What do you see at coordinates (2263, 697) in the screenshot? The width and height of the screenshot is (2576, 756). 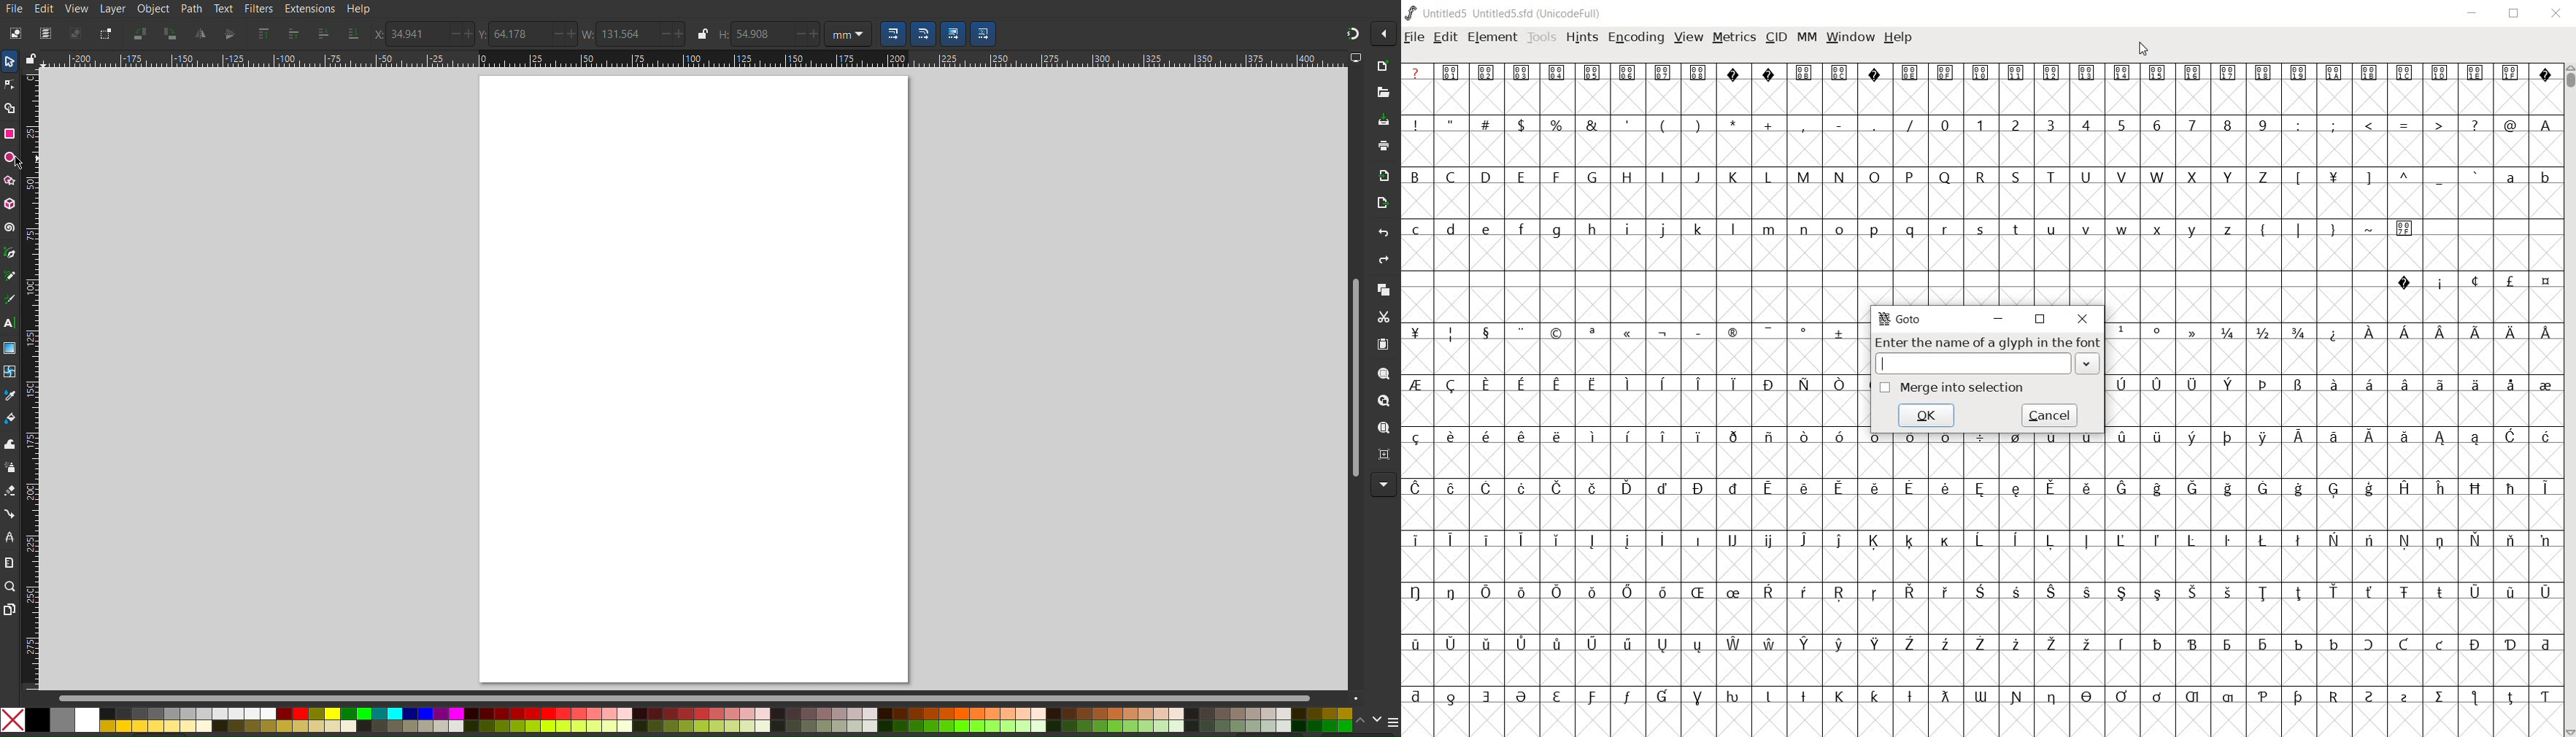 I see `Symbol` at bounding box center [2263, 697].